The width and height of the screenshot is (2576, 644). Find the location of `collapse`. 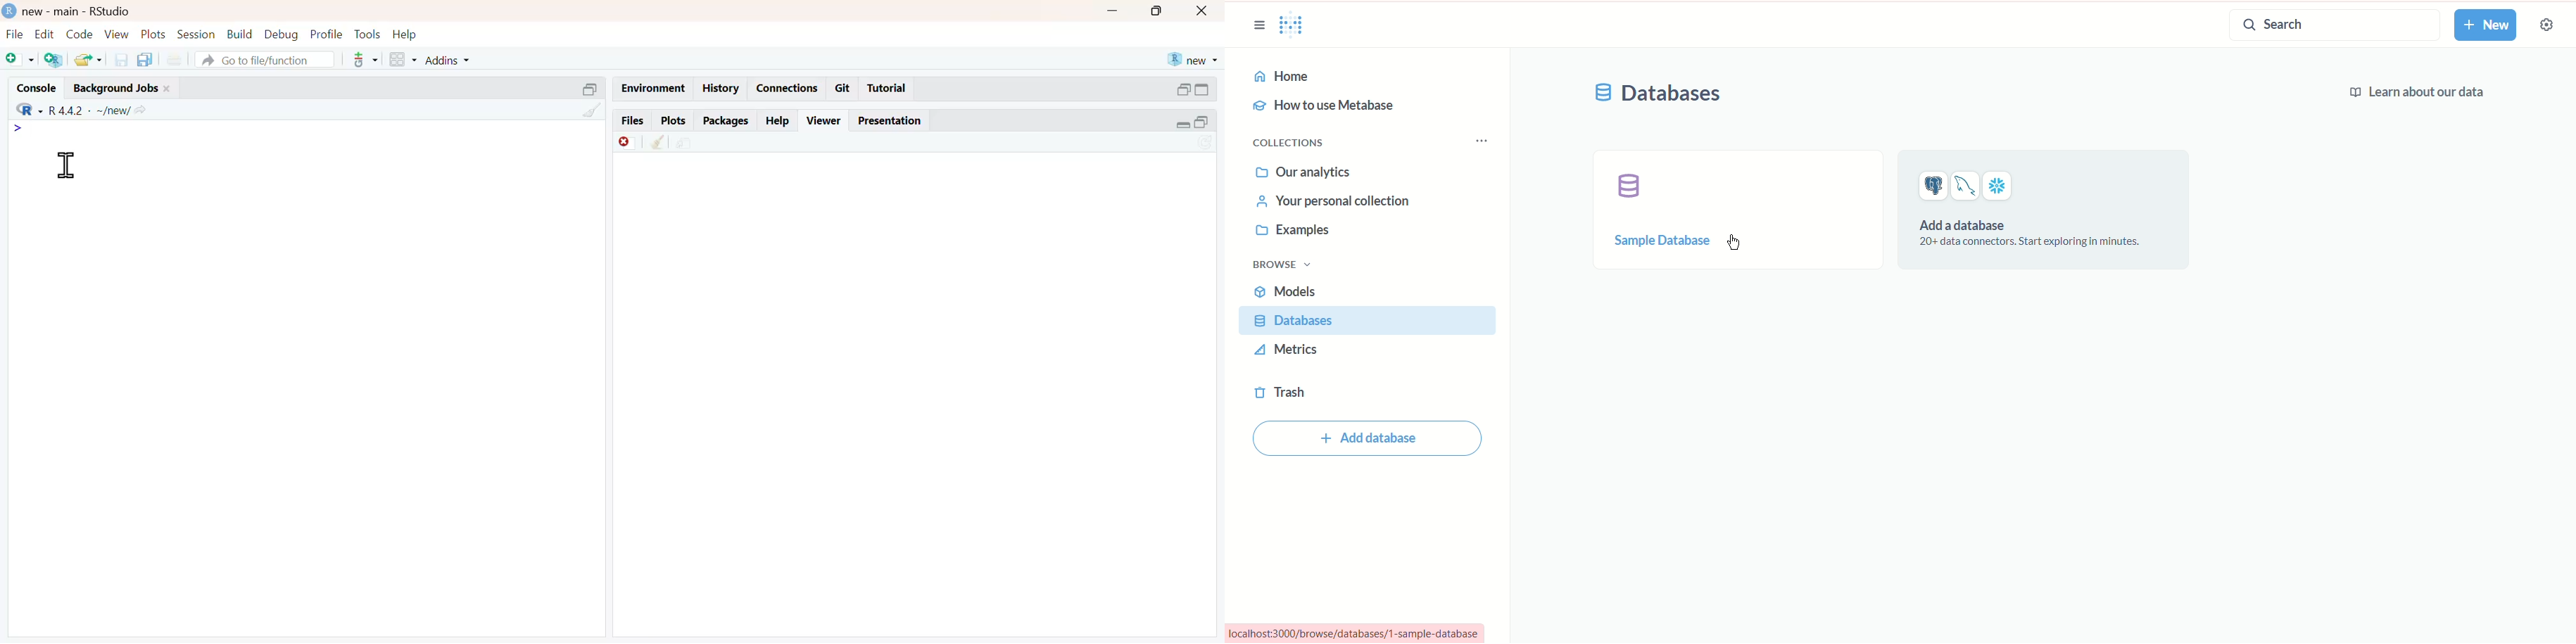

collapse is located at coordinates (593, 91).